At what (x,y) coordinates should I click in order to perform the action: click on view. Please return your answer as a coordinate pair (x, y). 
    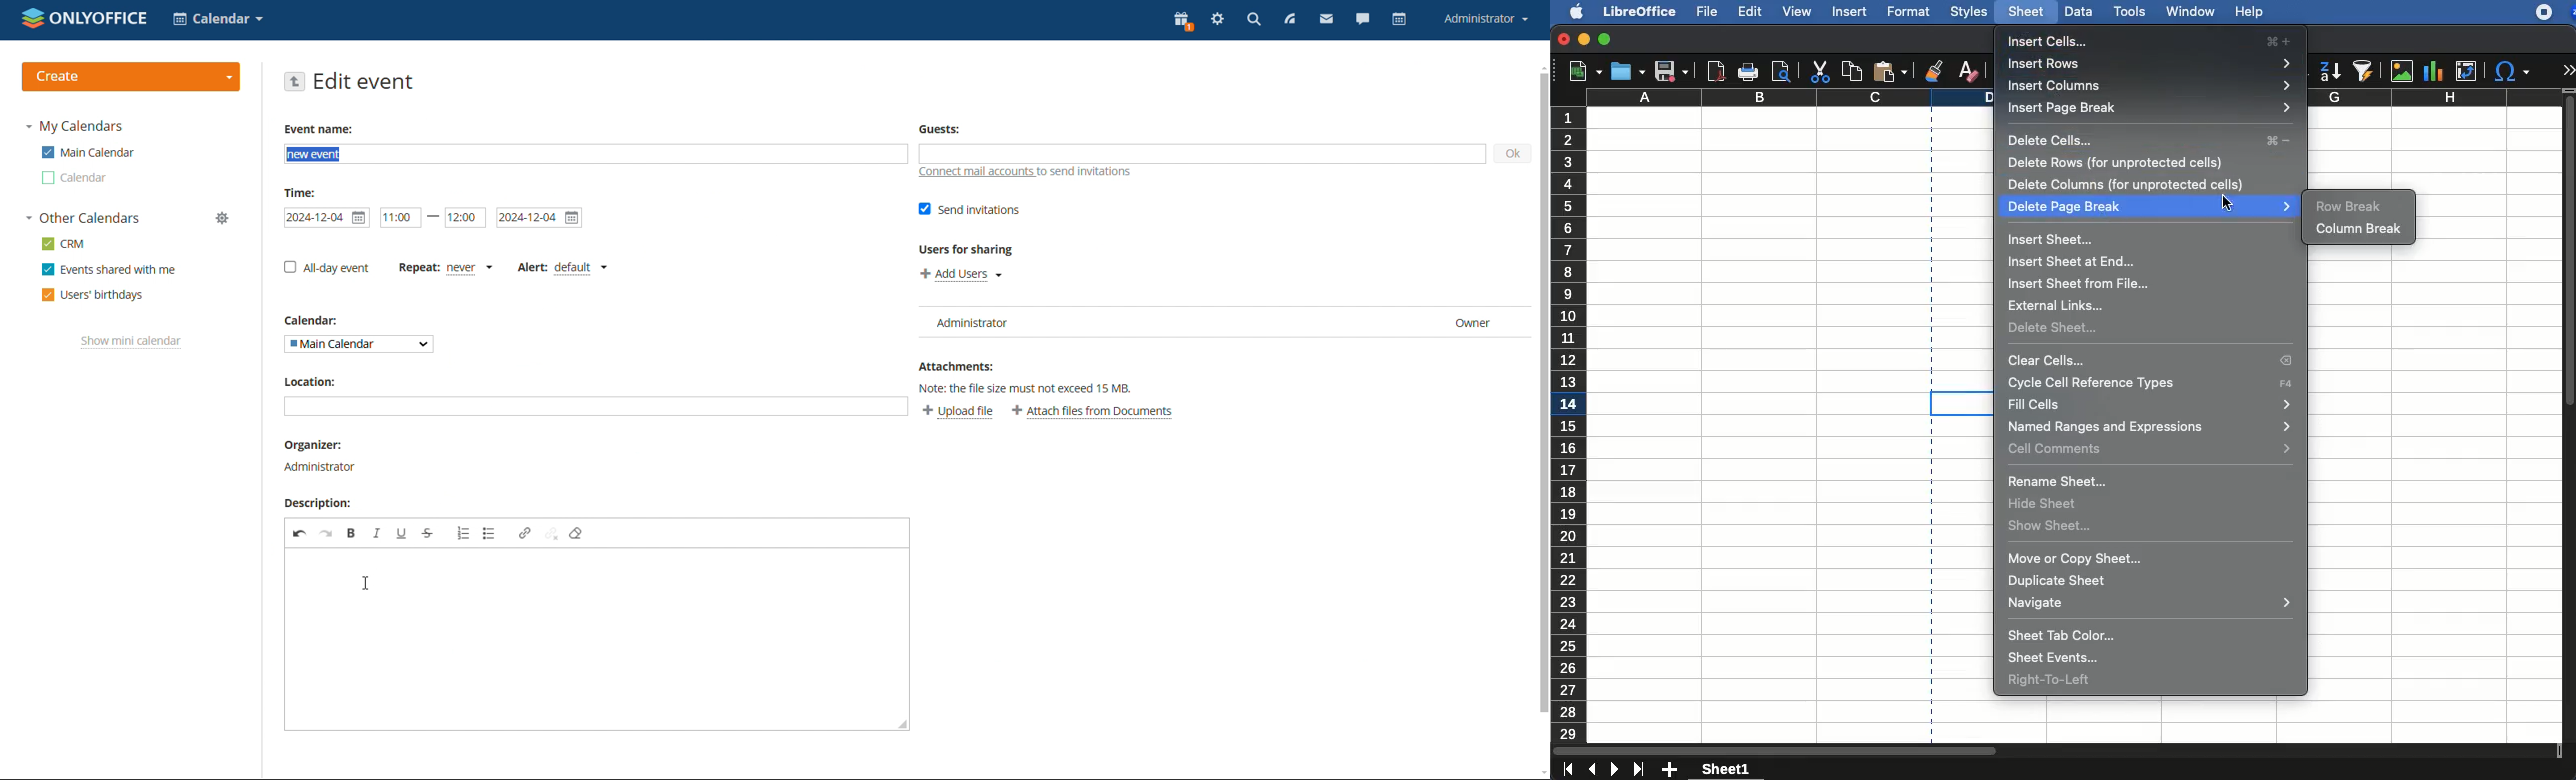
    Looking at the image, I should click on (1794, 14).